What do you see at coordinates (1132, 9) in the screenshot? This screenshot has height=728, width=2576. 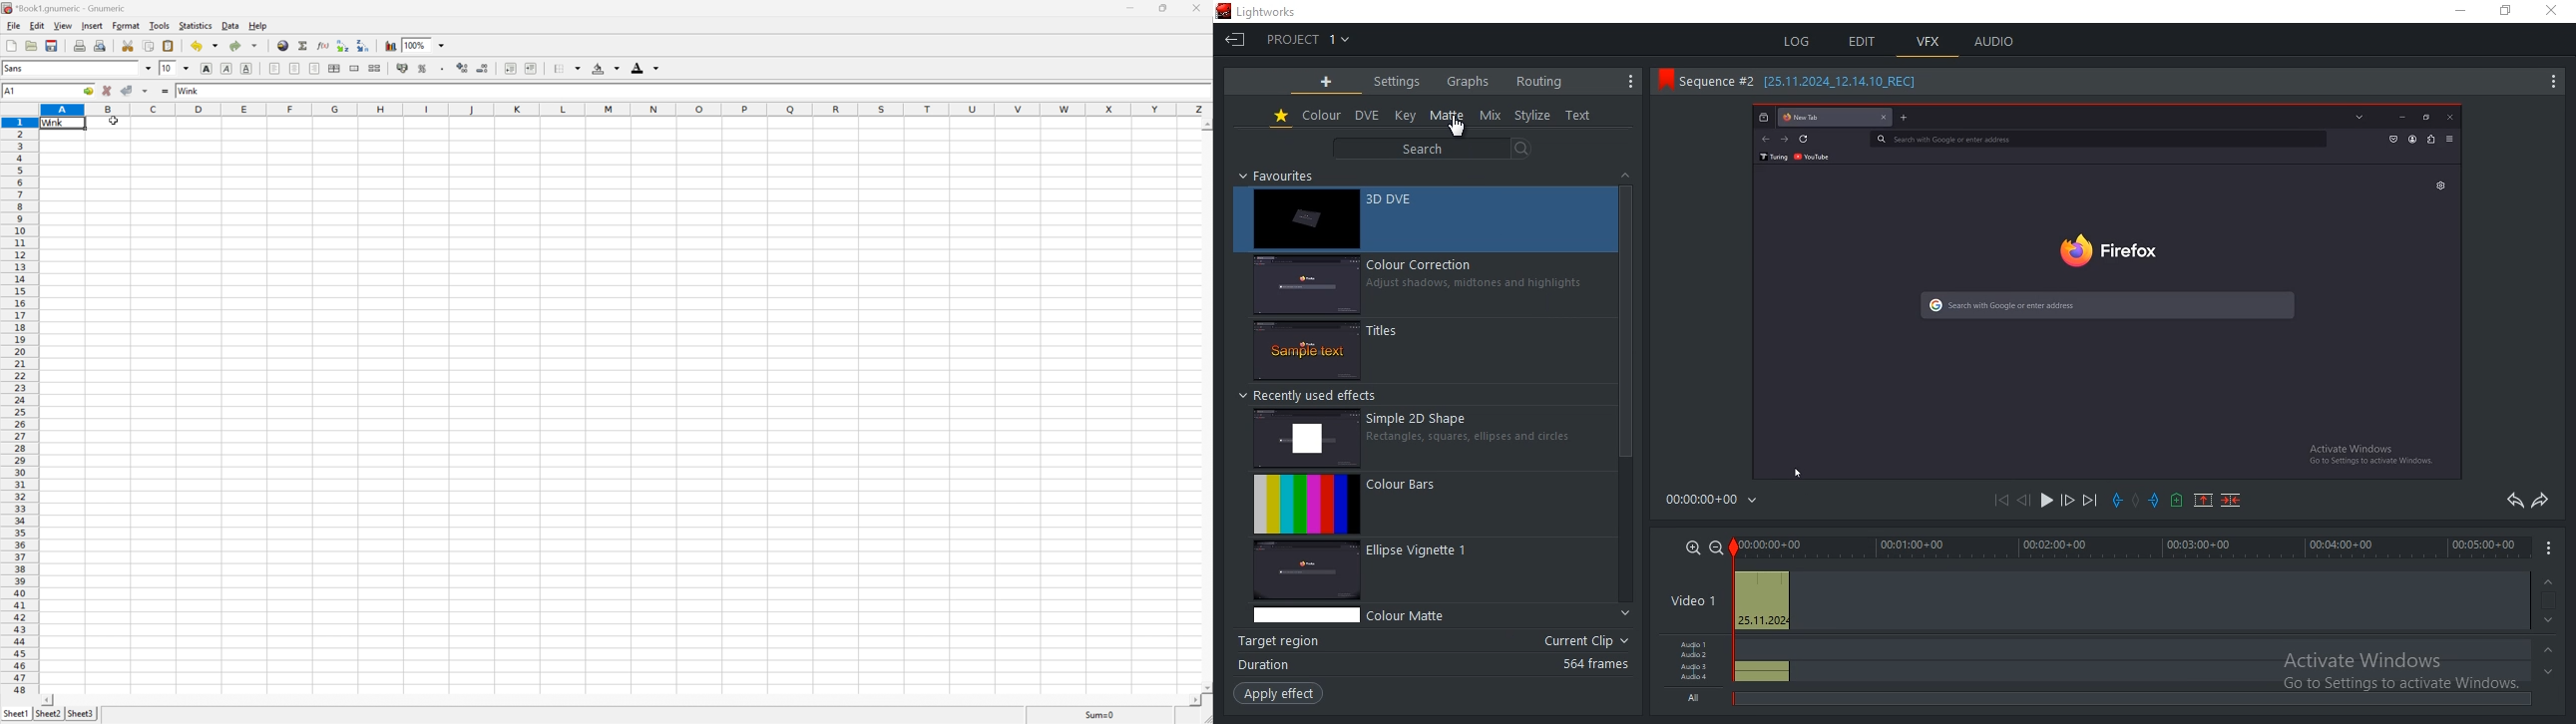 I see `minimize` at bounding box center [1132, 9].